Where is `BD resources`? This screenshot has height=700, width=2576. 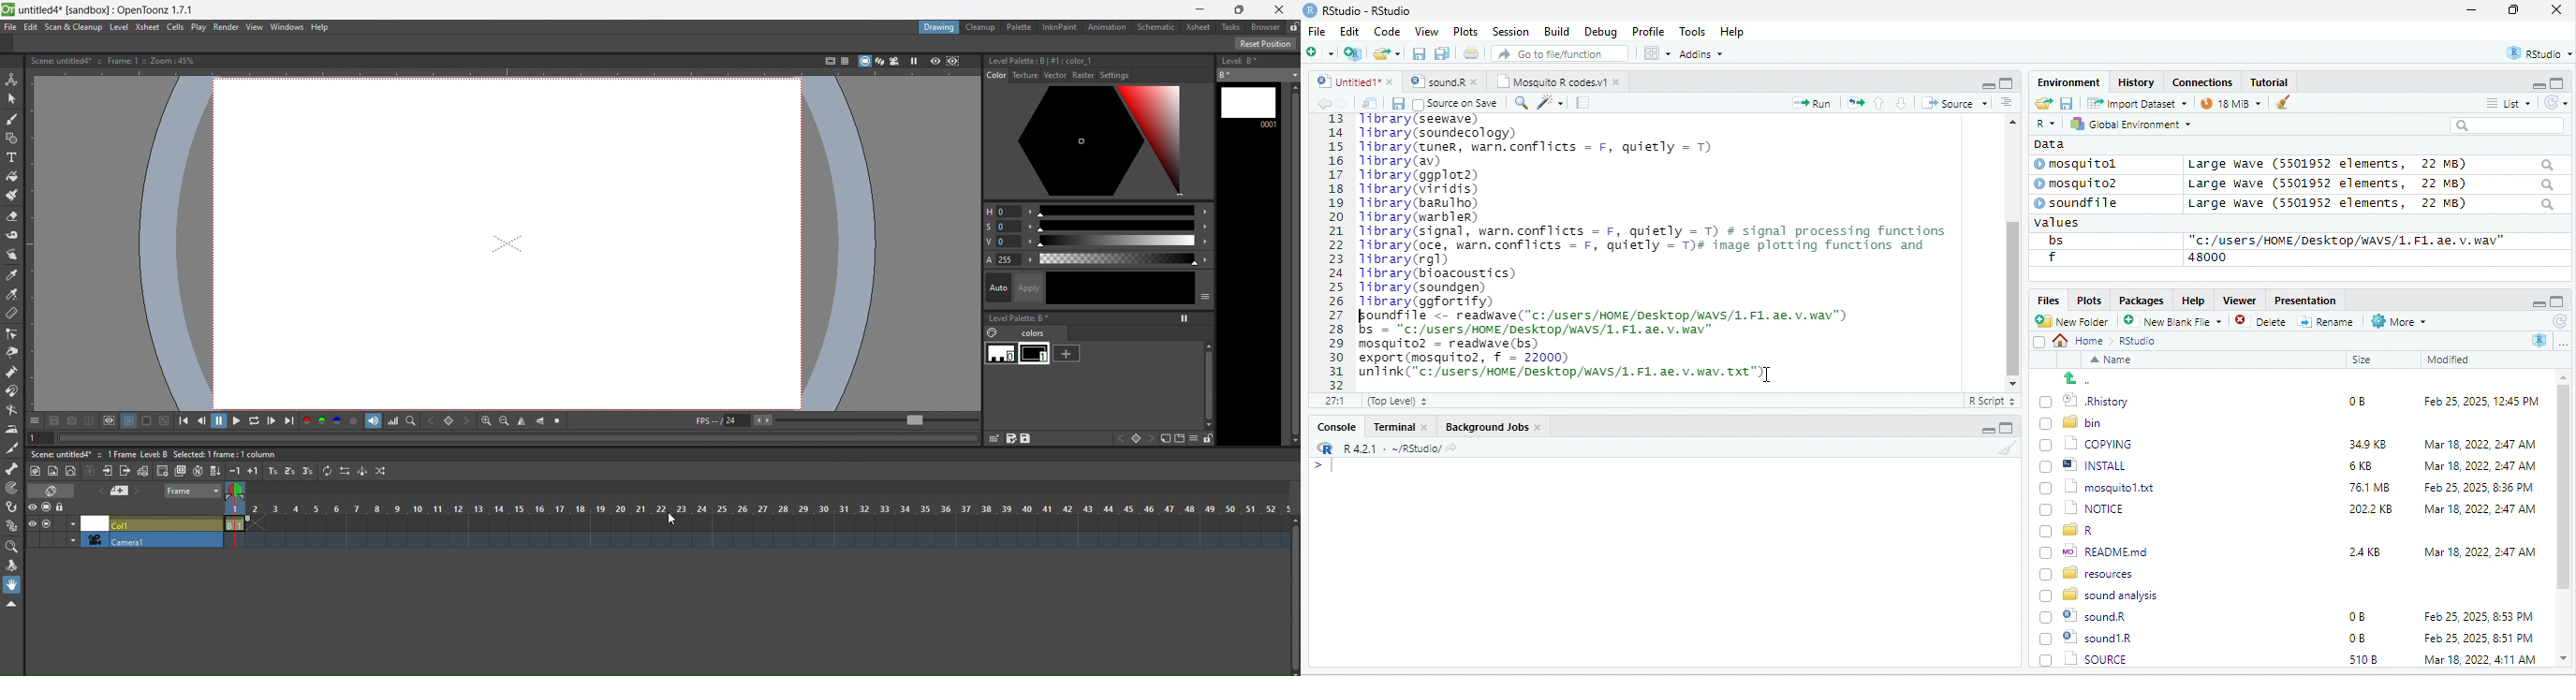 BD resources is located at coordinates (2090, 571).